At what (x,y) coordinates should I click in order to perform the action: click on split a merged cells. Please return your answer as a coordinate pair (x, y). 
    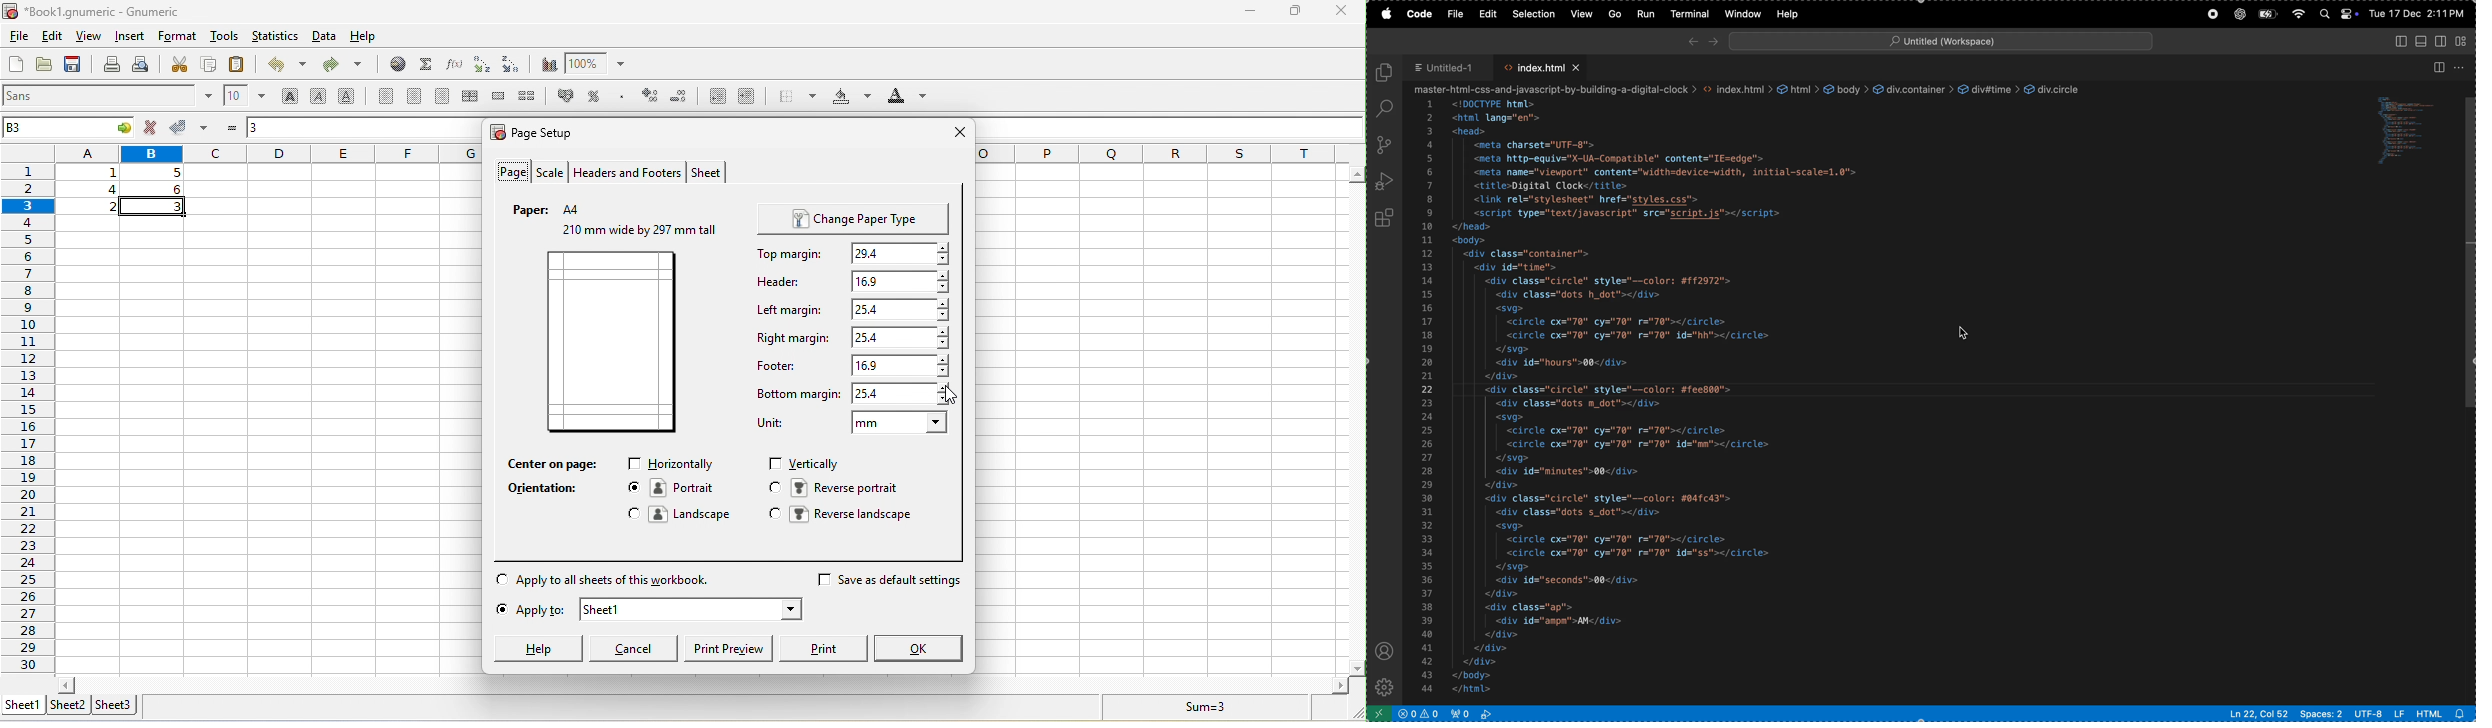
    Looking at the image, I should click on (531, 96).